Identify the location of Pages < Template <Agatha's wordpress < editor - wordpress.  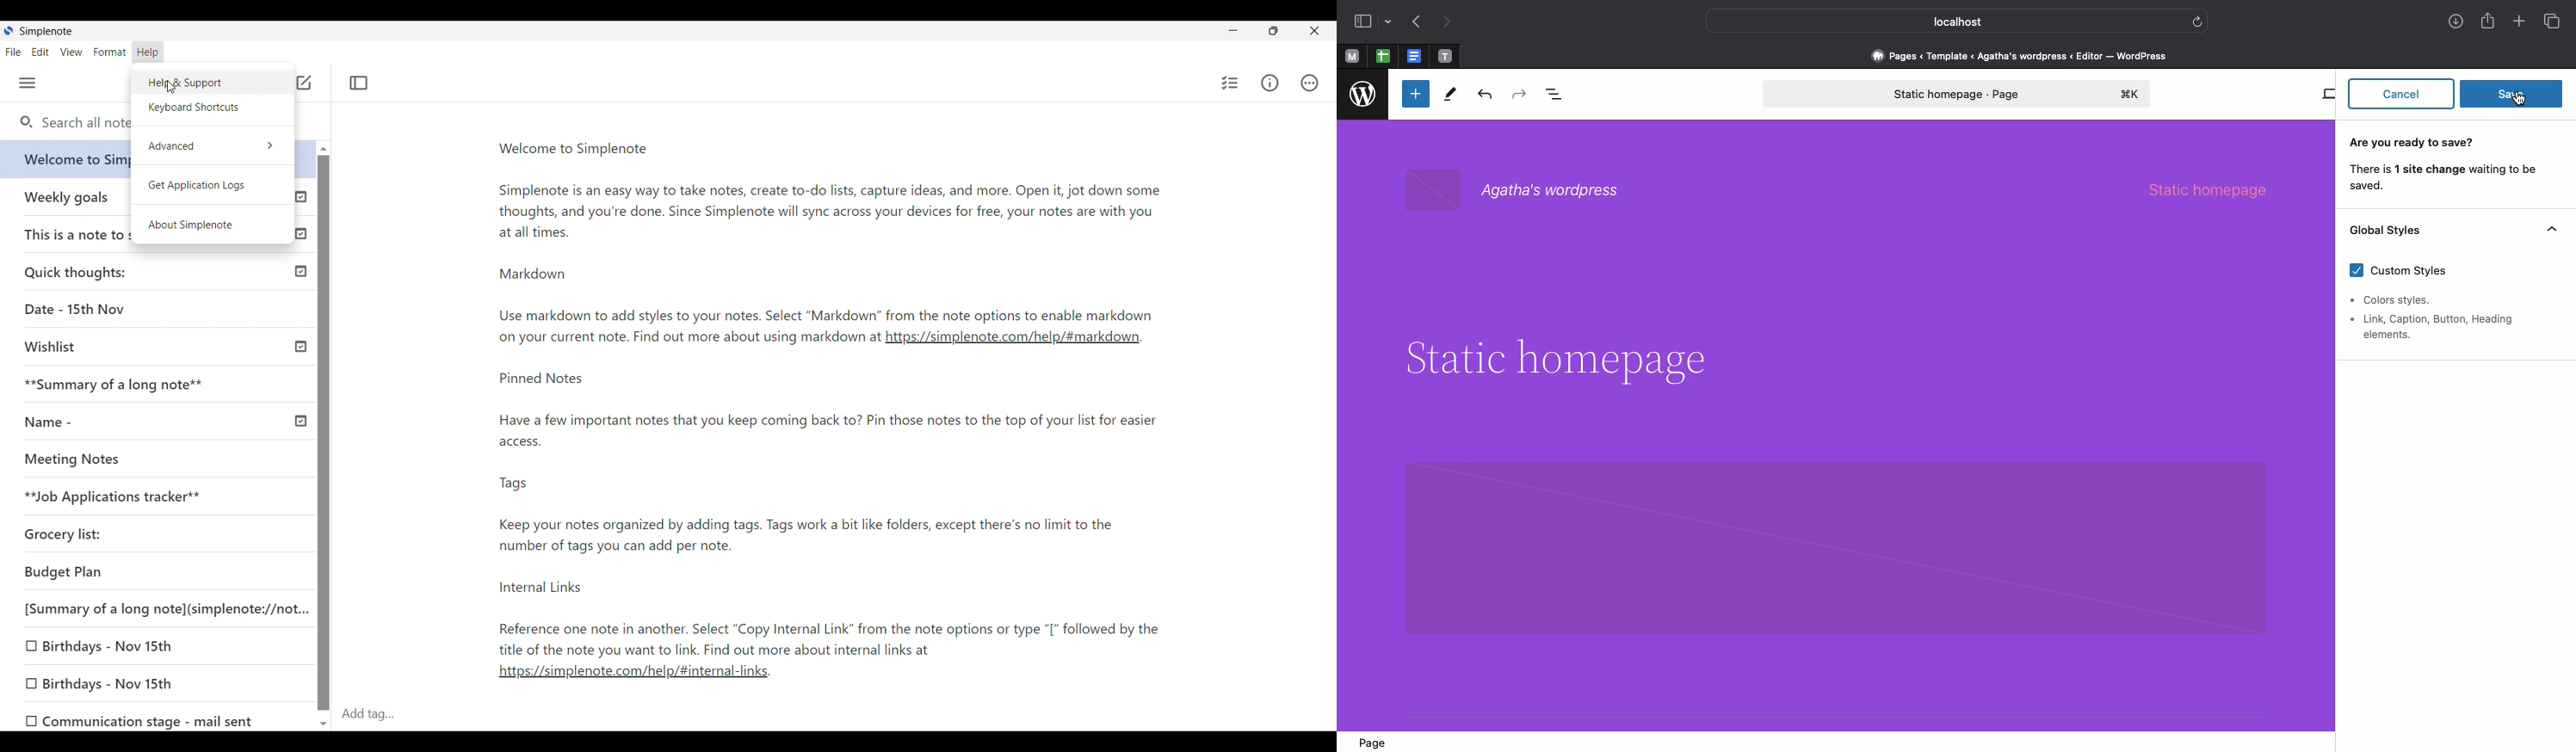
(2025, 55).